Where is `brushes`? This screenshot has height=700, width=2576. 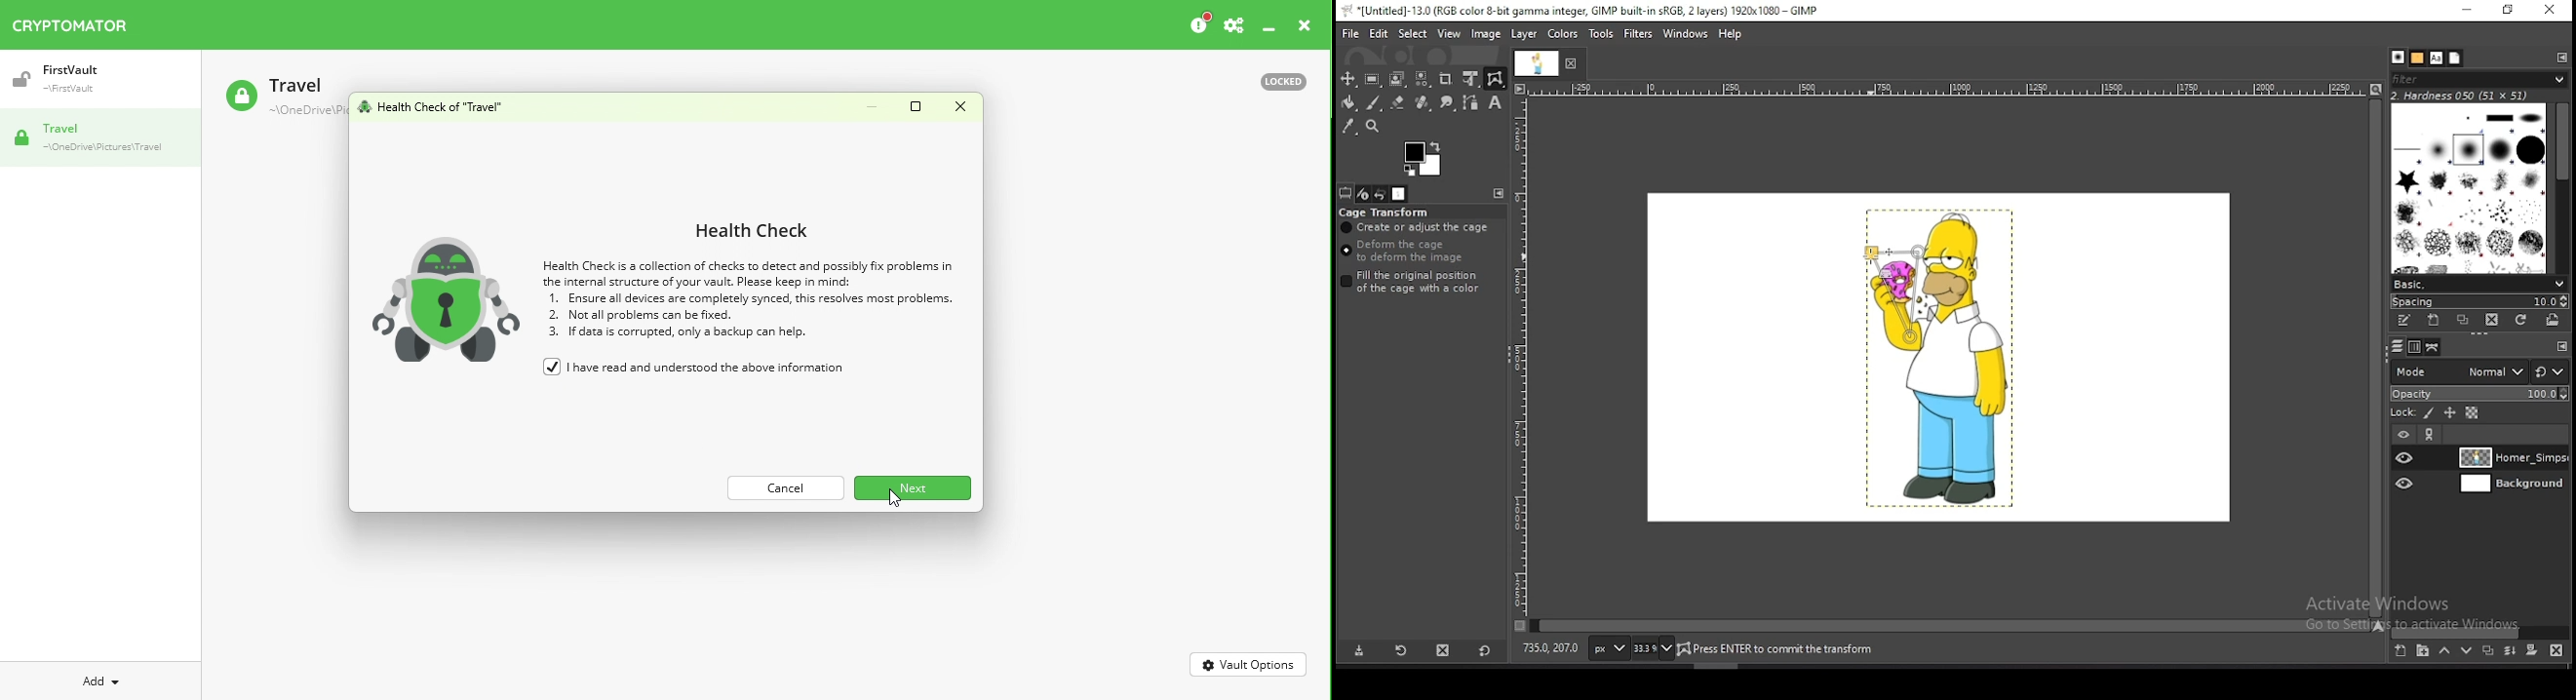 brushes is located at coordinates (2399, 58).